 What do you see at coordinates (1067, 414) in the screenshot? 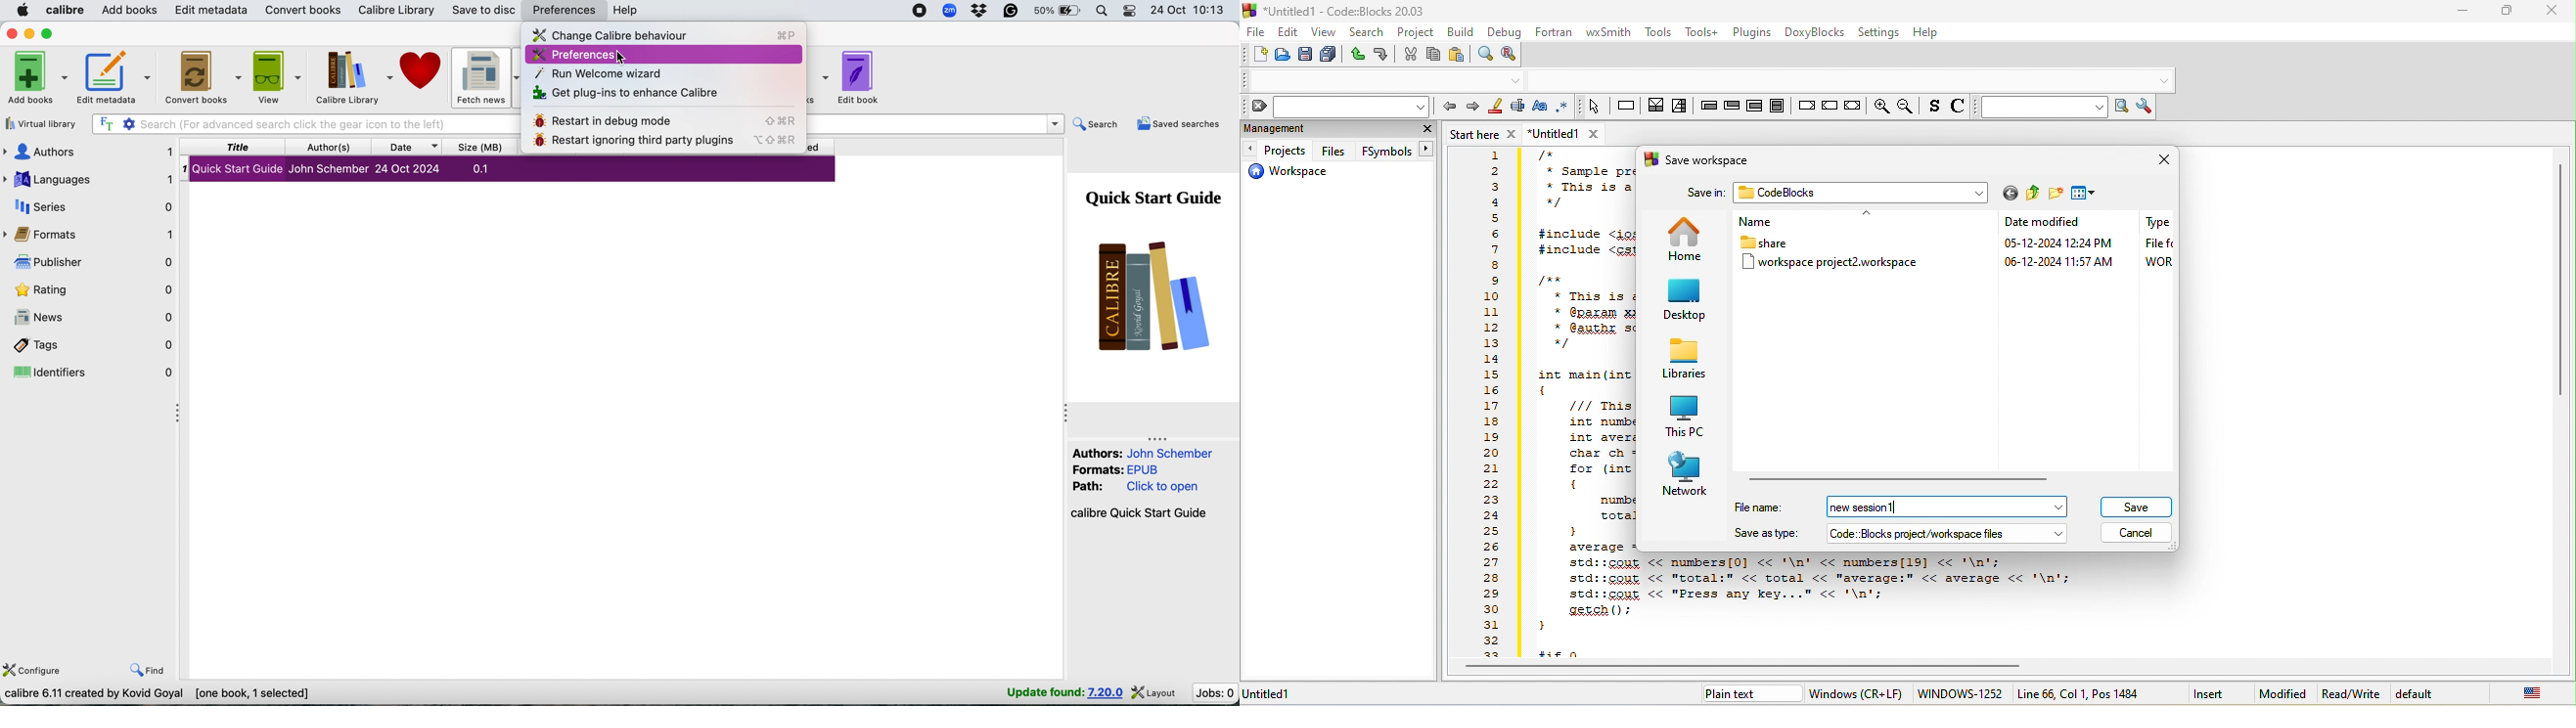
I see `collapse` at bounding box center [1067, 414].